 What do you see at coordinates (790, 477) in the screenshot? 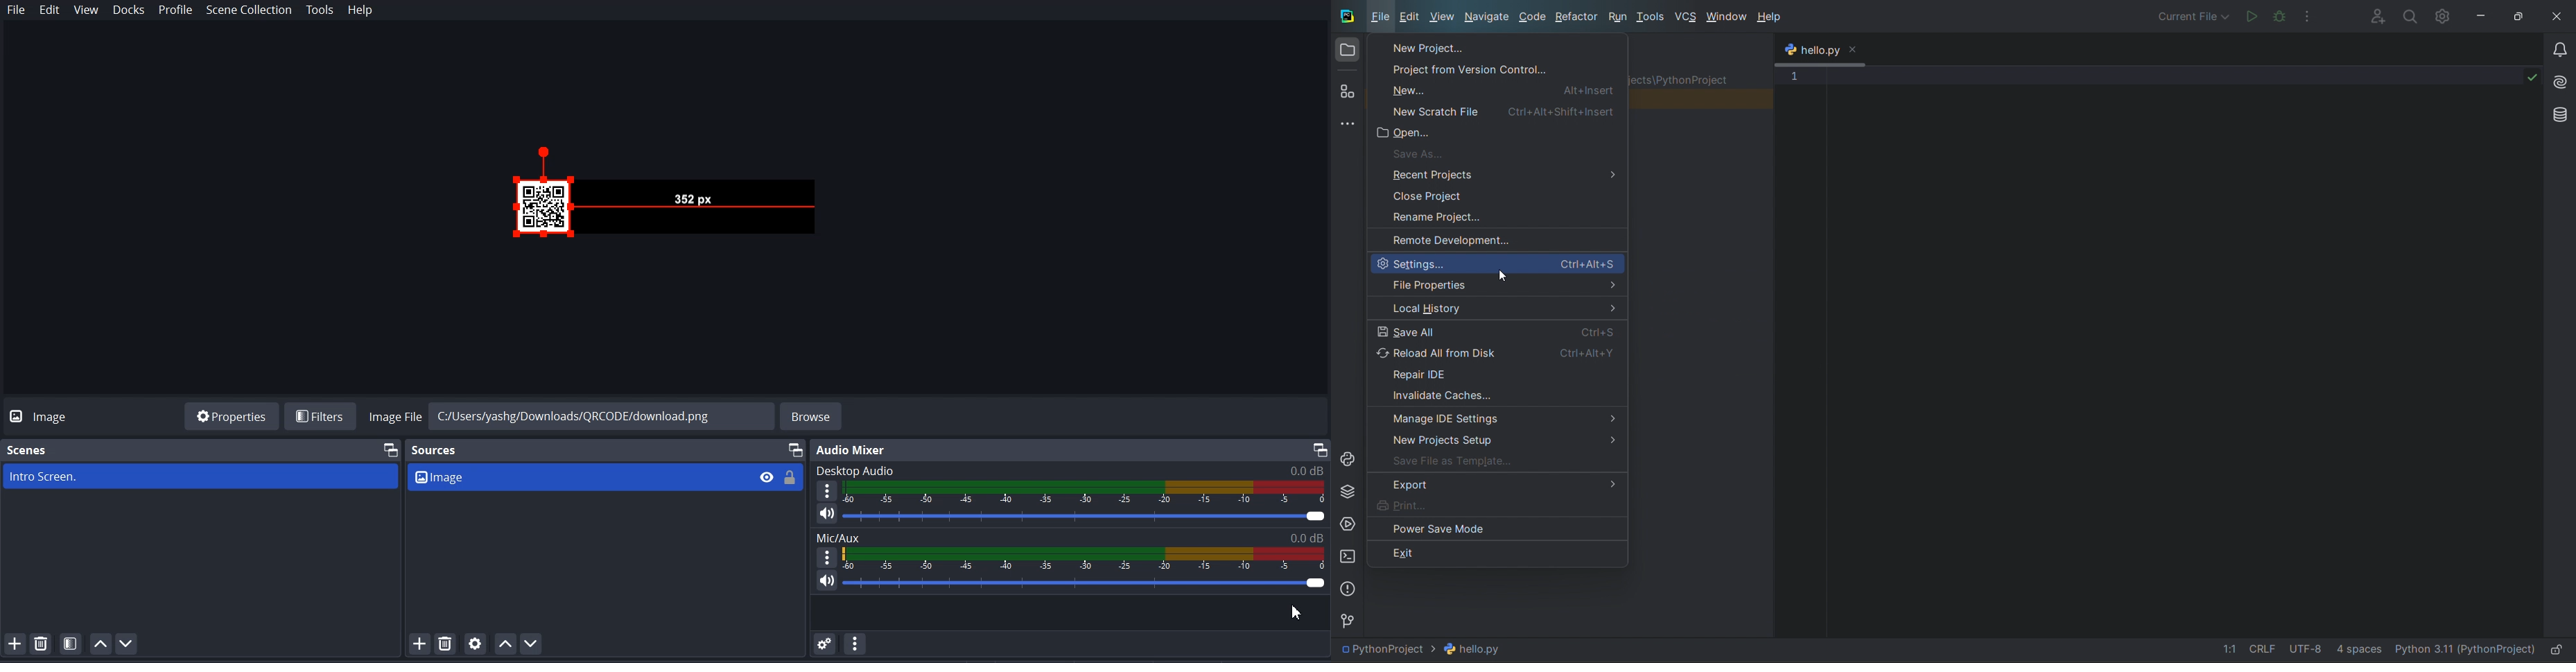
I see `Lock` at bounding box center [790, 477].